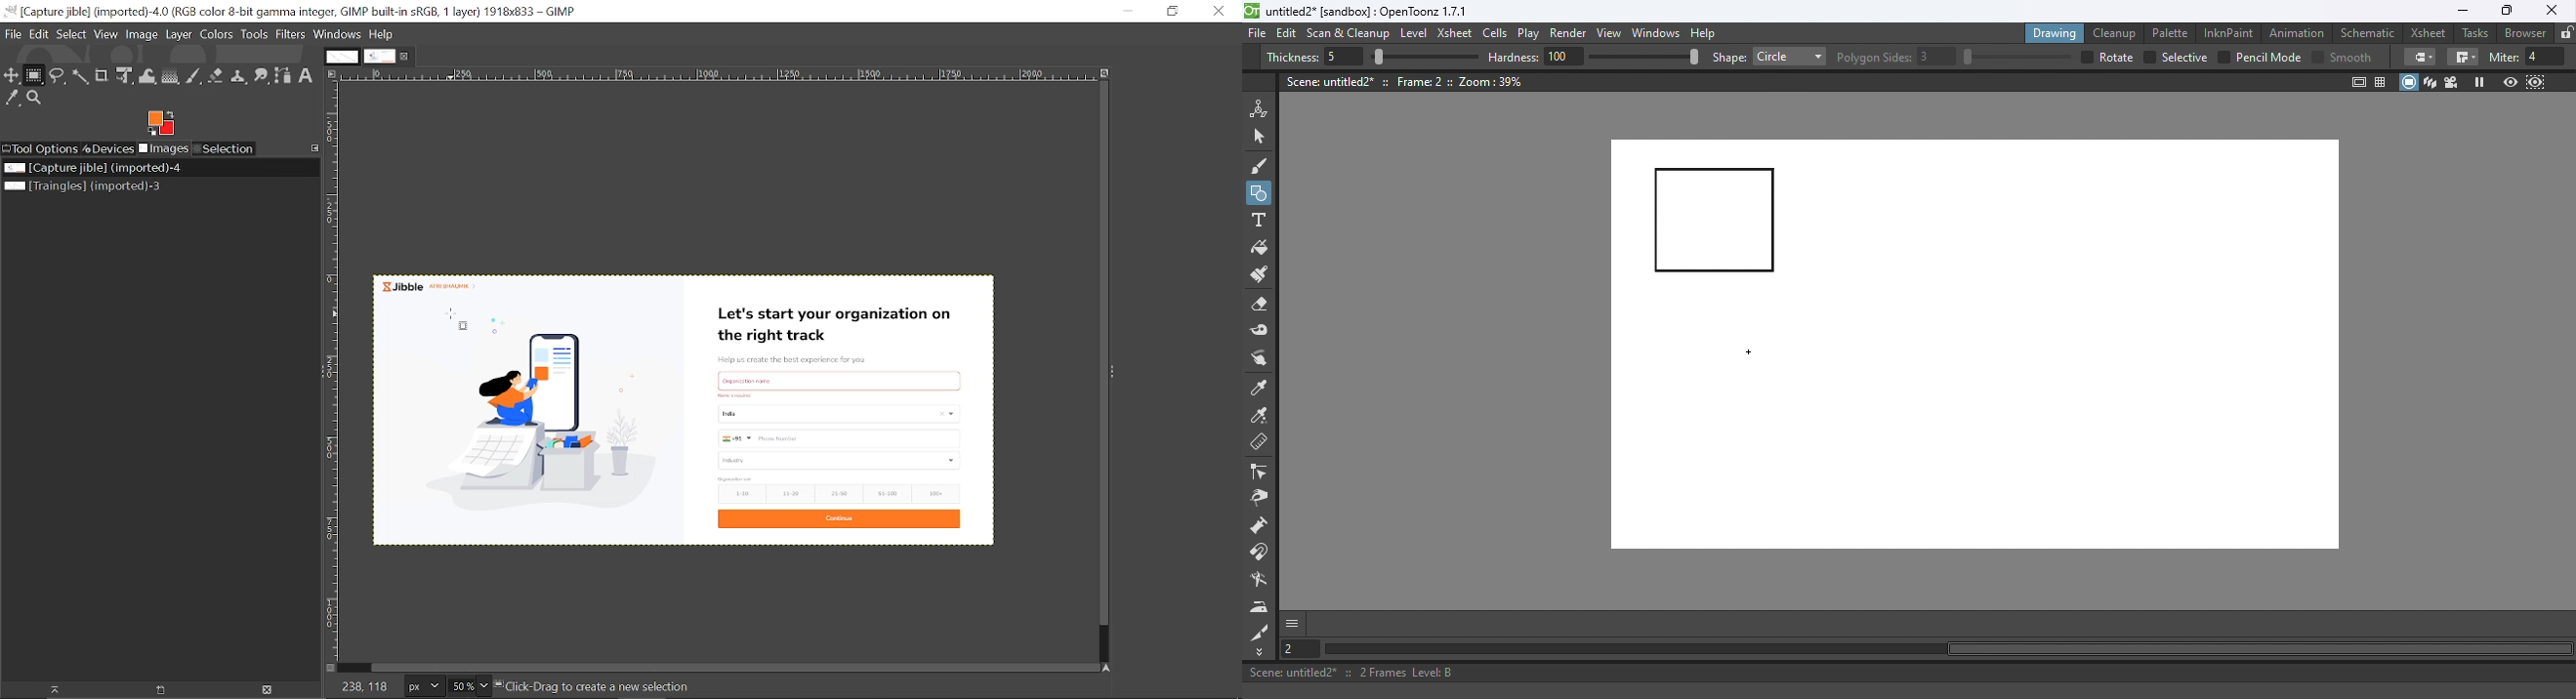 This screenshot has width=2576, height=700. What do you see at coordinates (2357, 82) in the screenshot?
I see `Safe area` at bounding box center [2357, 82].